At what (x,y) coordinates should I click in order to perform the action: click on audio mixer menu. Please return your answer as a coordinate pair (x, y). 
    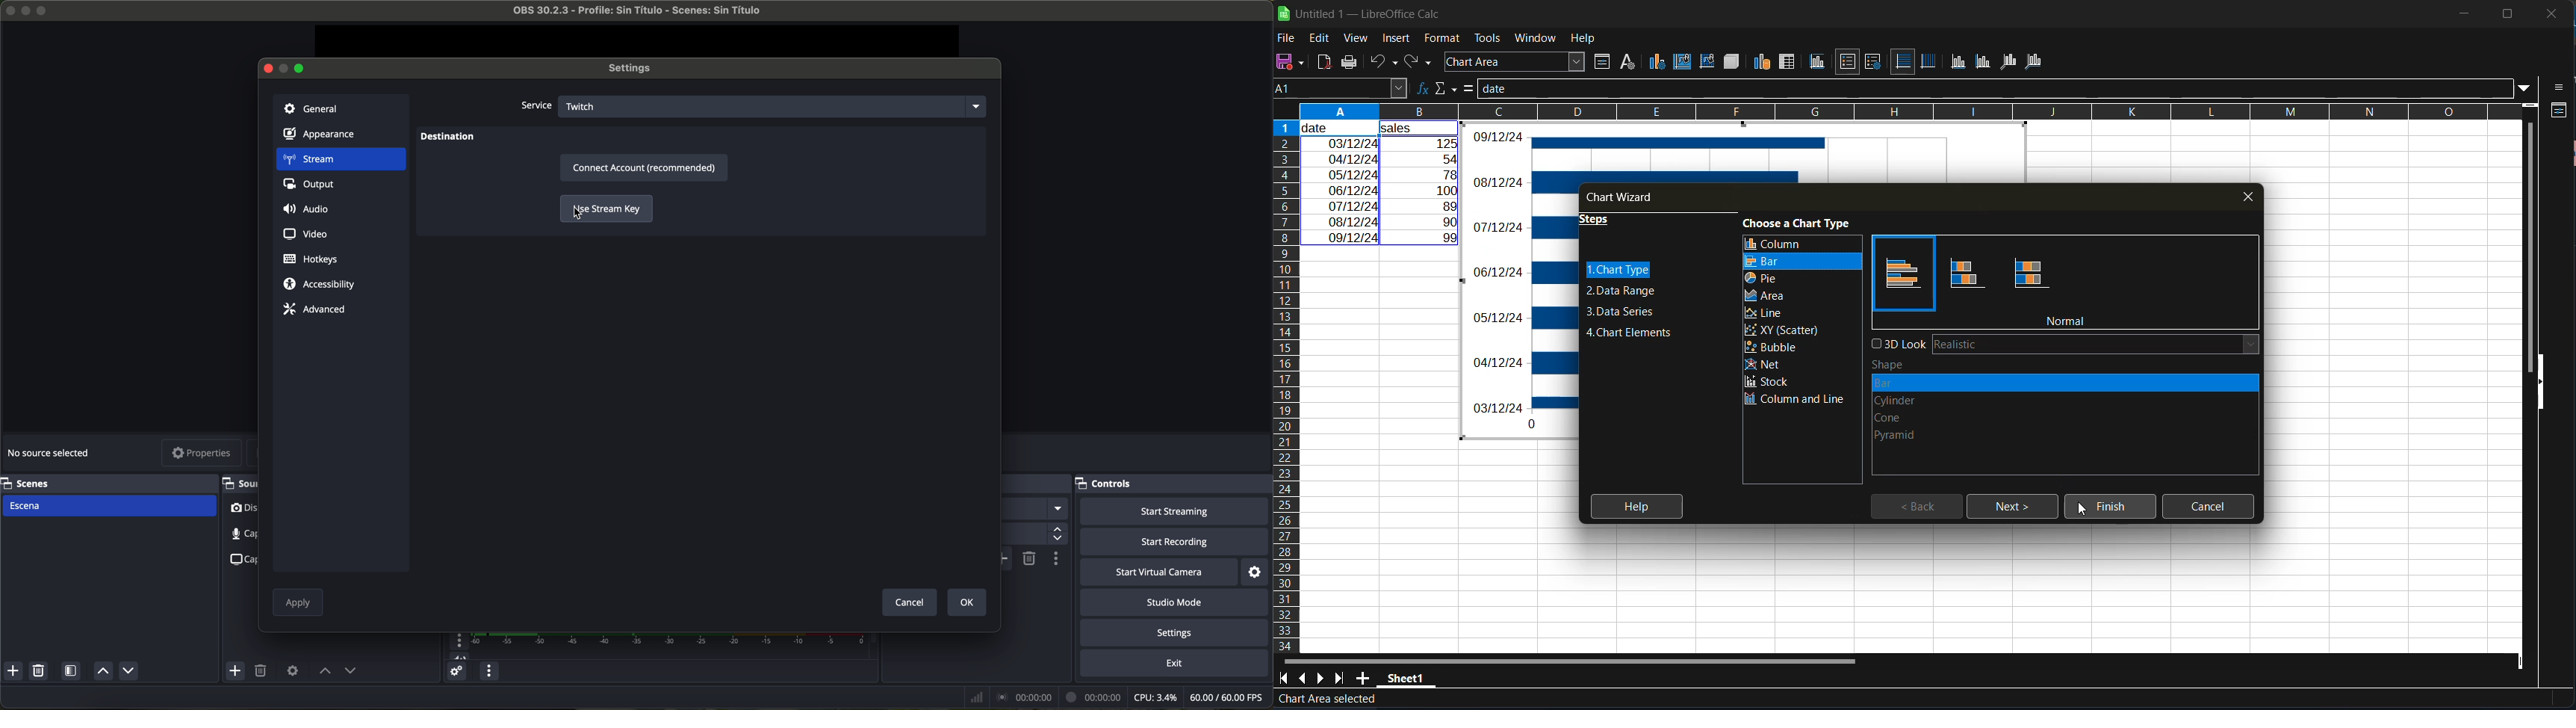
    Looking at the image, I should click on (487, 671).